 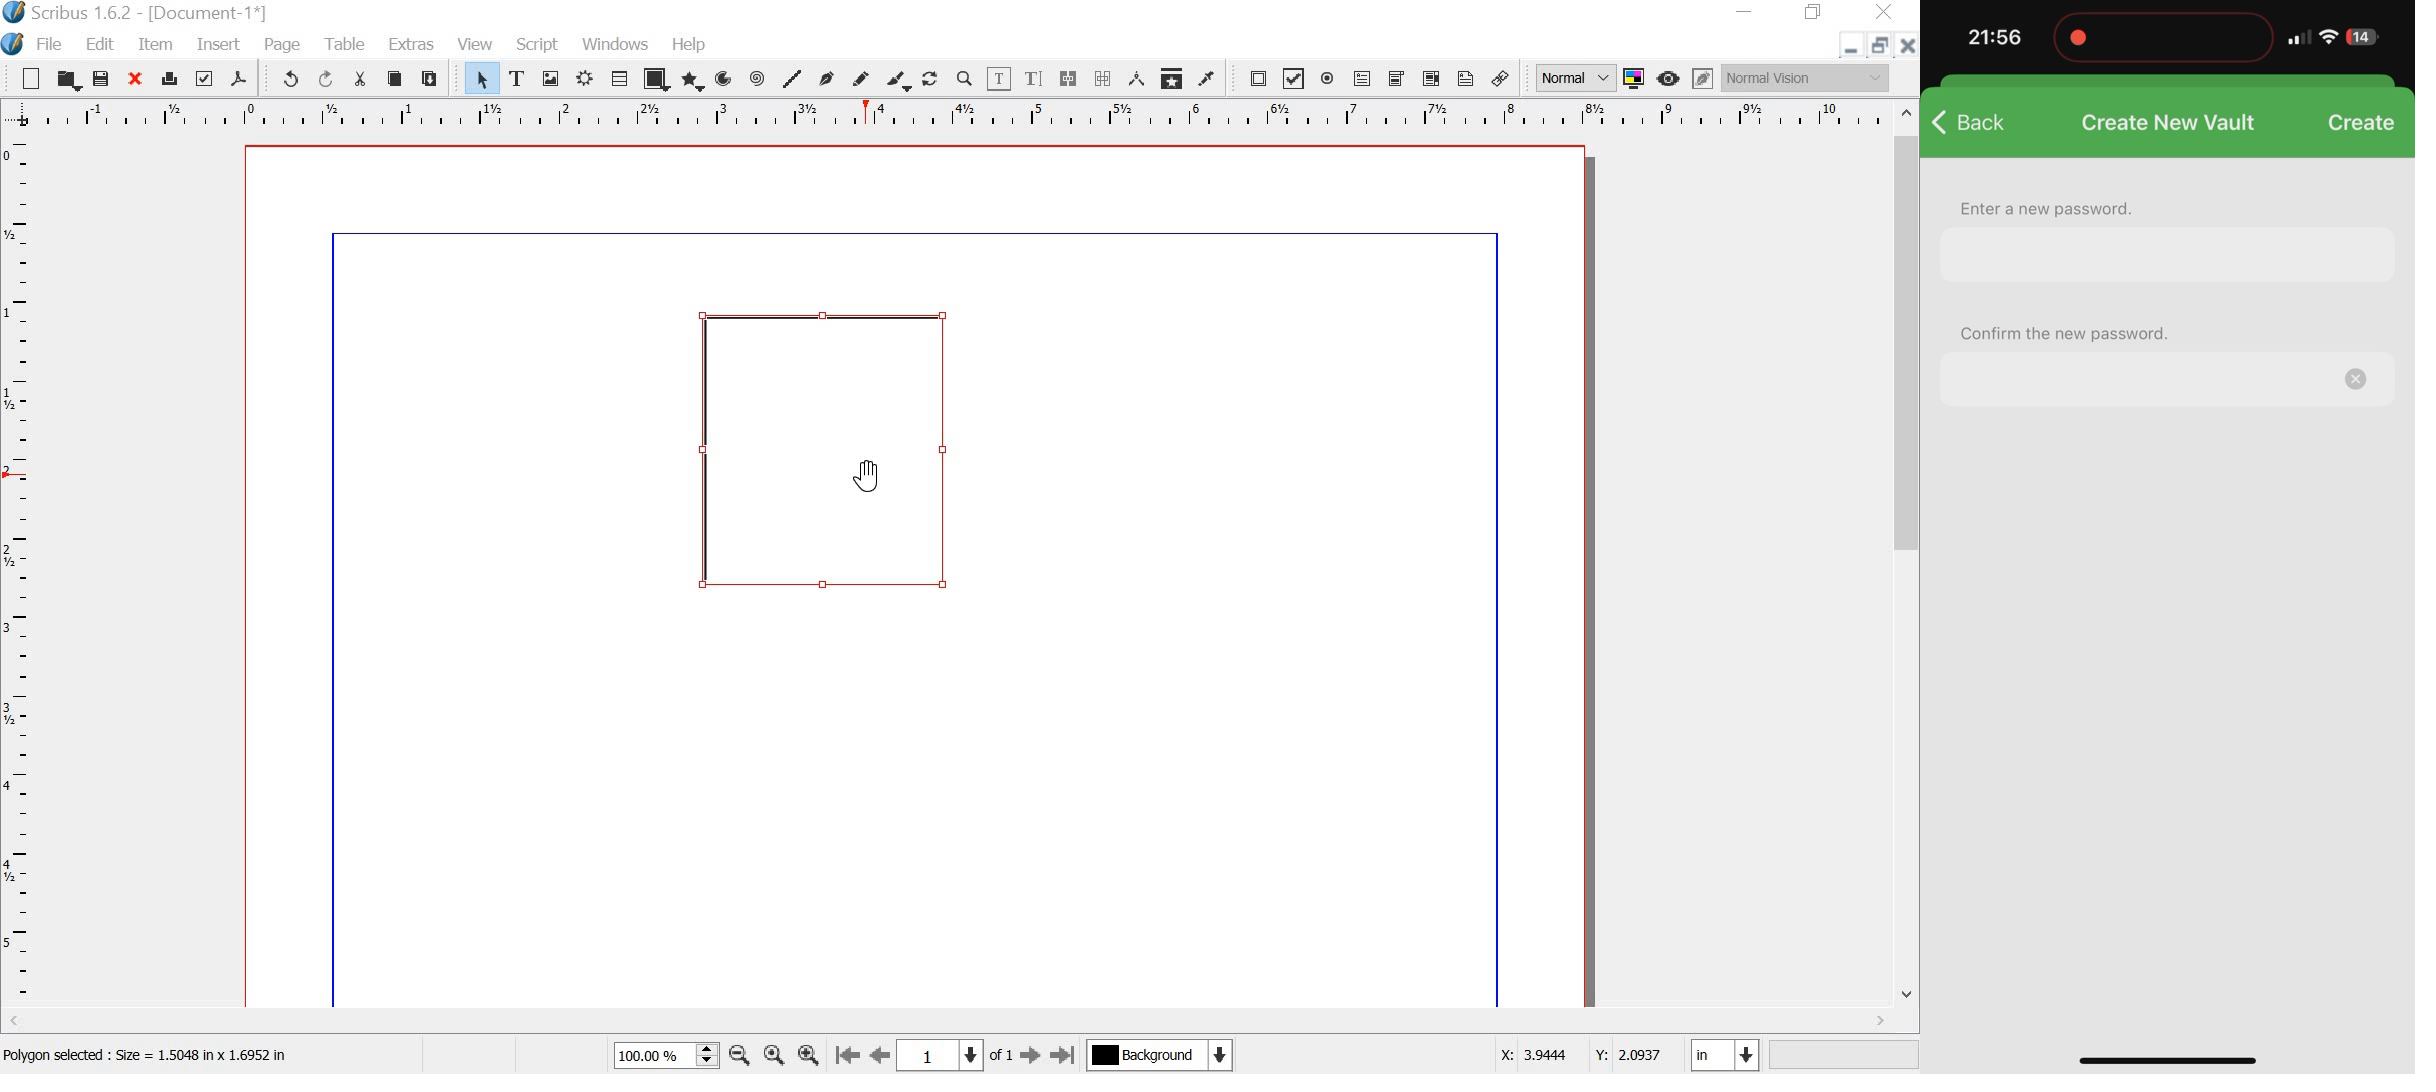 I want to click on measurements, so click(x=1138, y=80).